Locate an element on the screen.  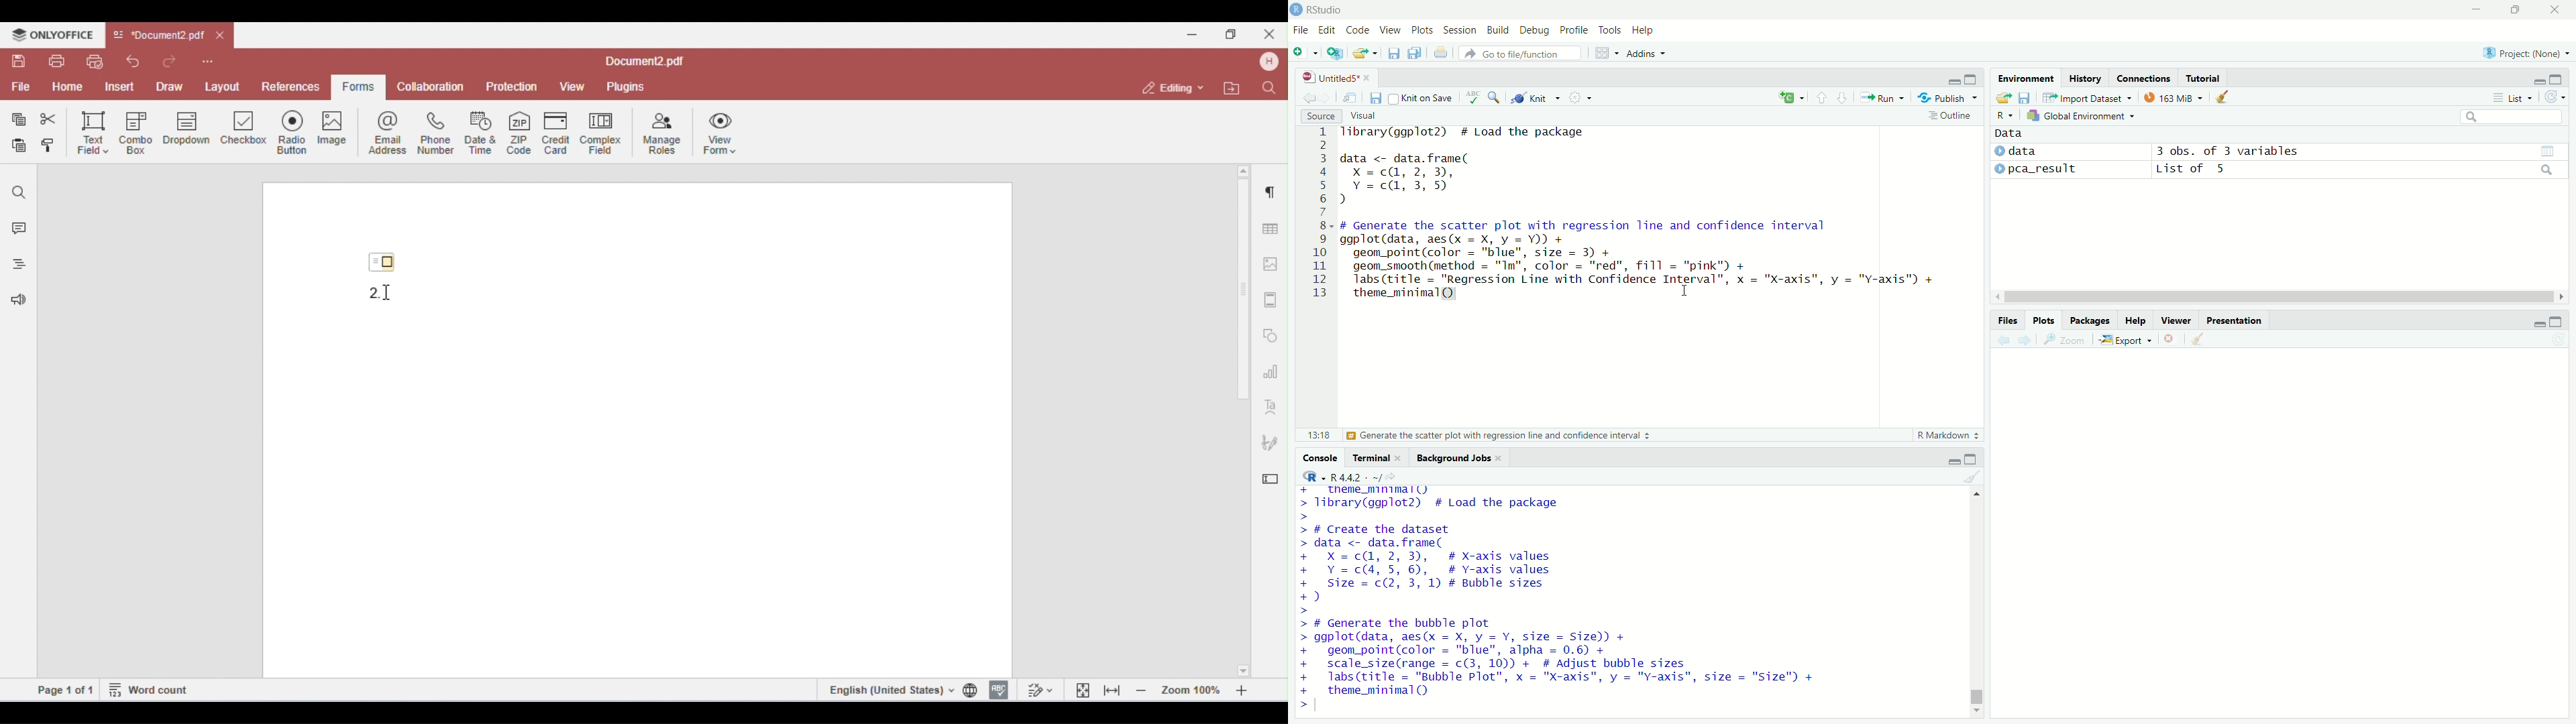
Presentation is located at coordinates (2234, 320).